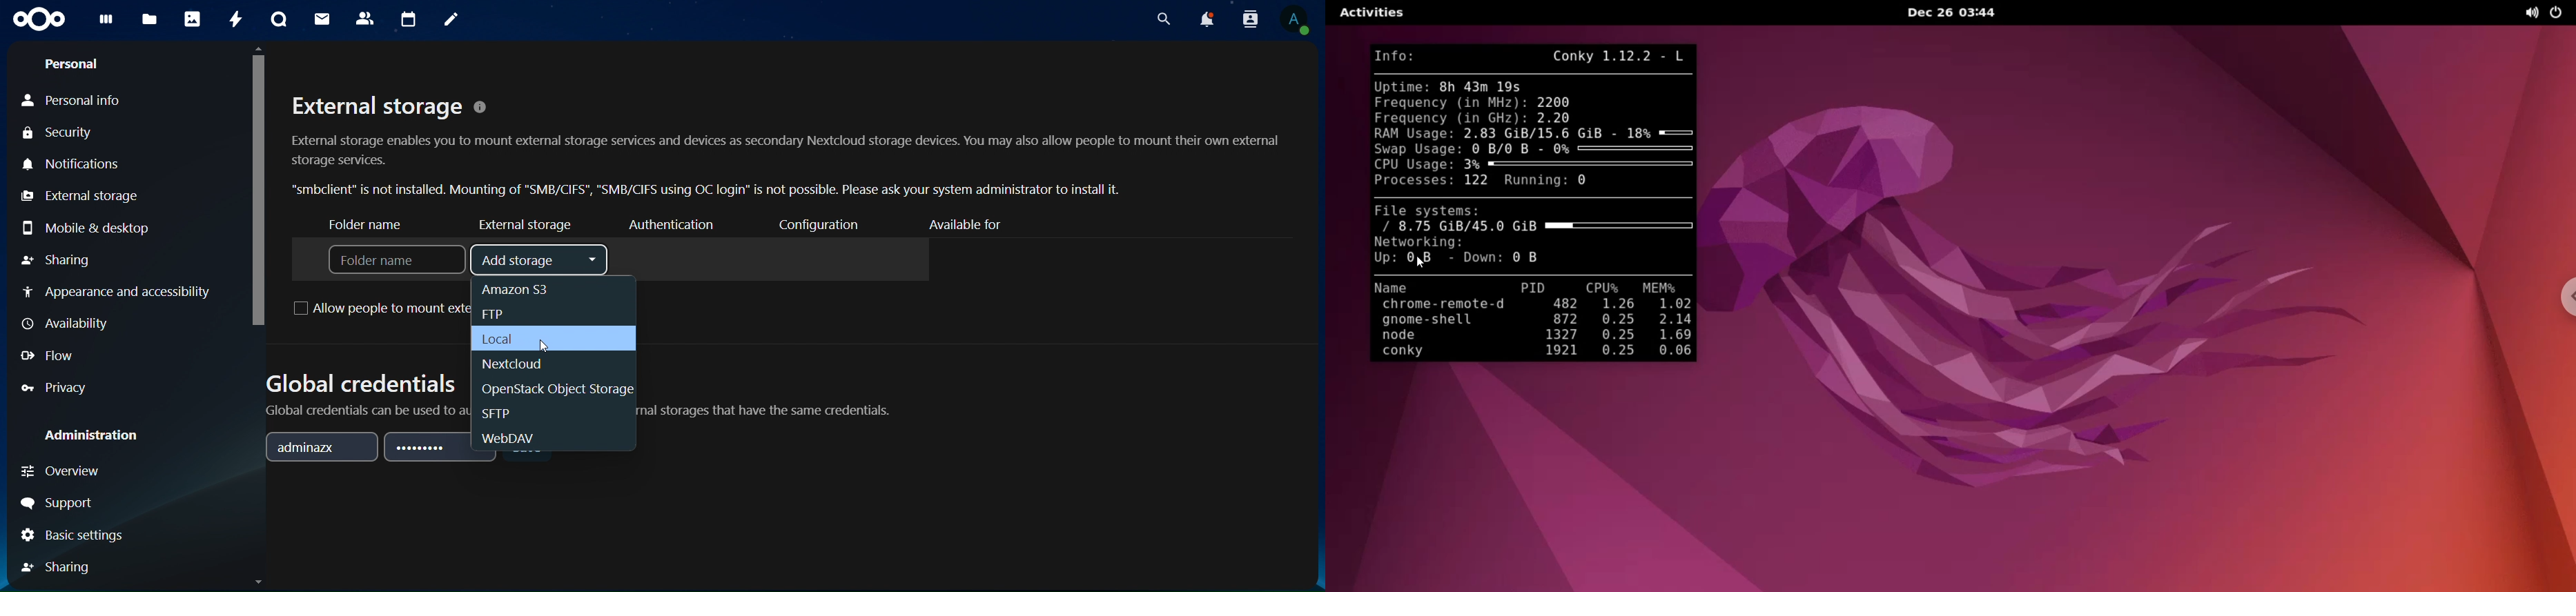  What do you see at coordinates (547, 346) in the screenshot?
I see `cursor` at bounding box center [547, 346].